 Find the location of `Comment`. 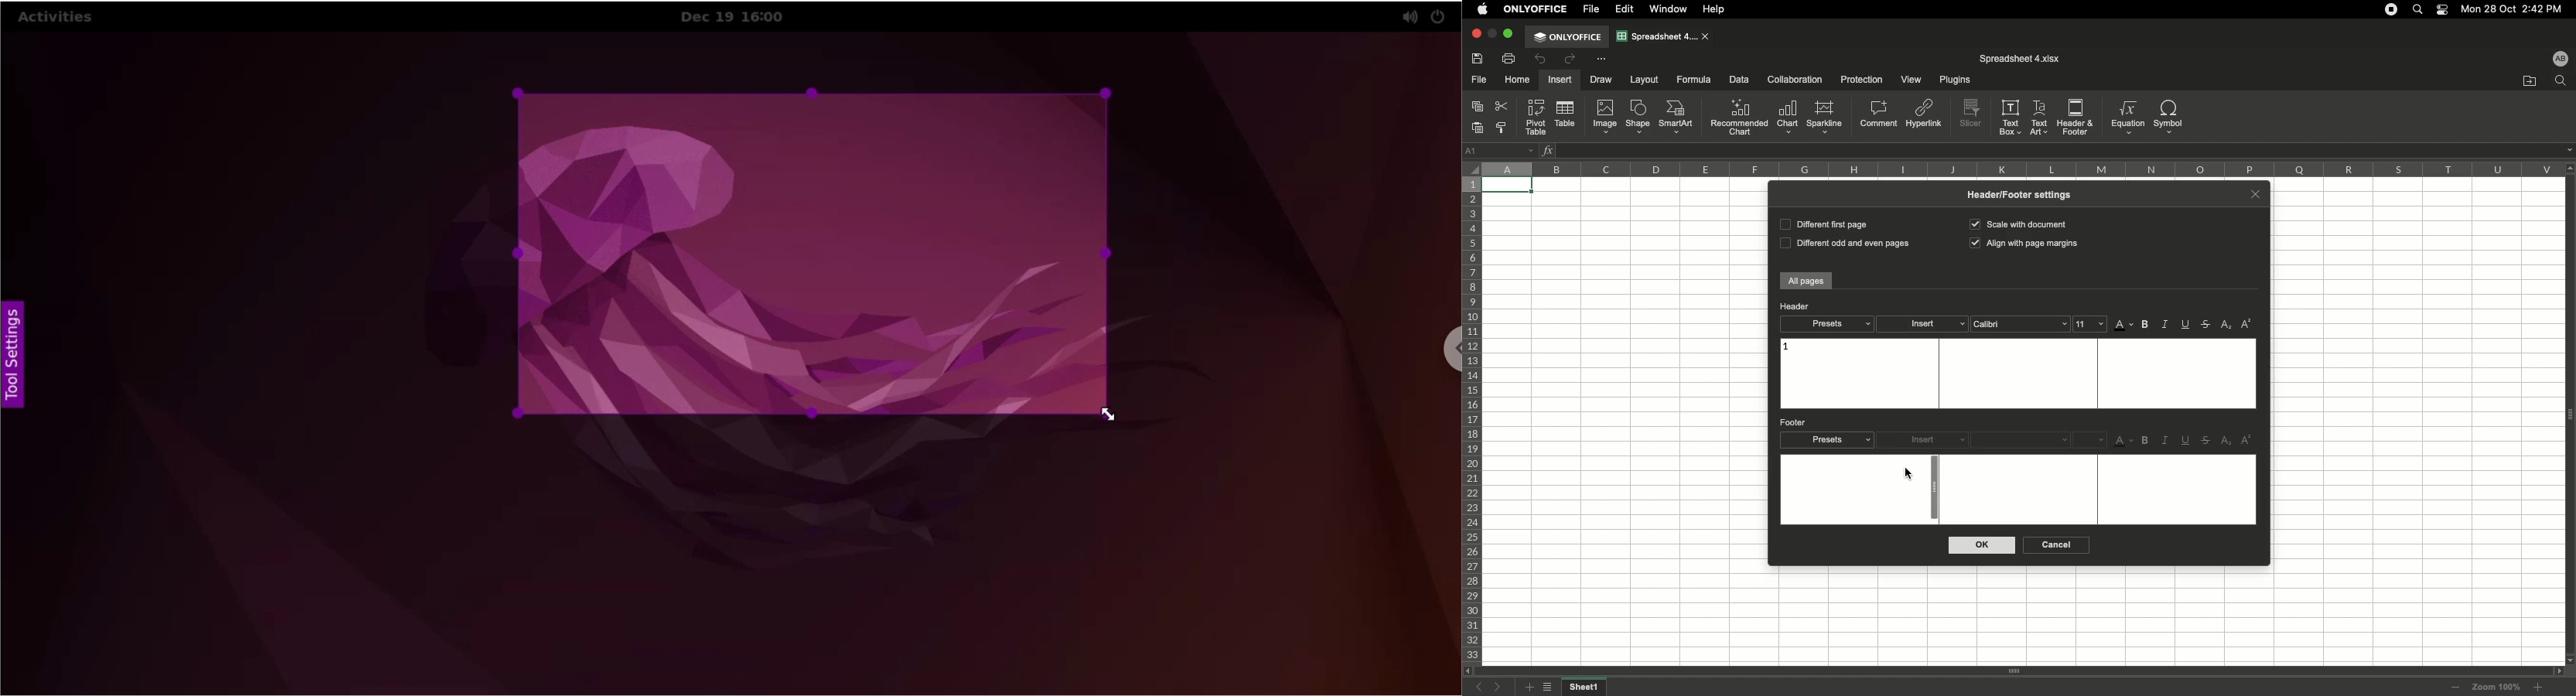

Comment is located at coordinates (1880, 115).